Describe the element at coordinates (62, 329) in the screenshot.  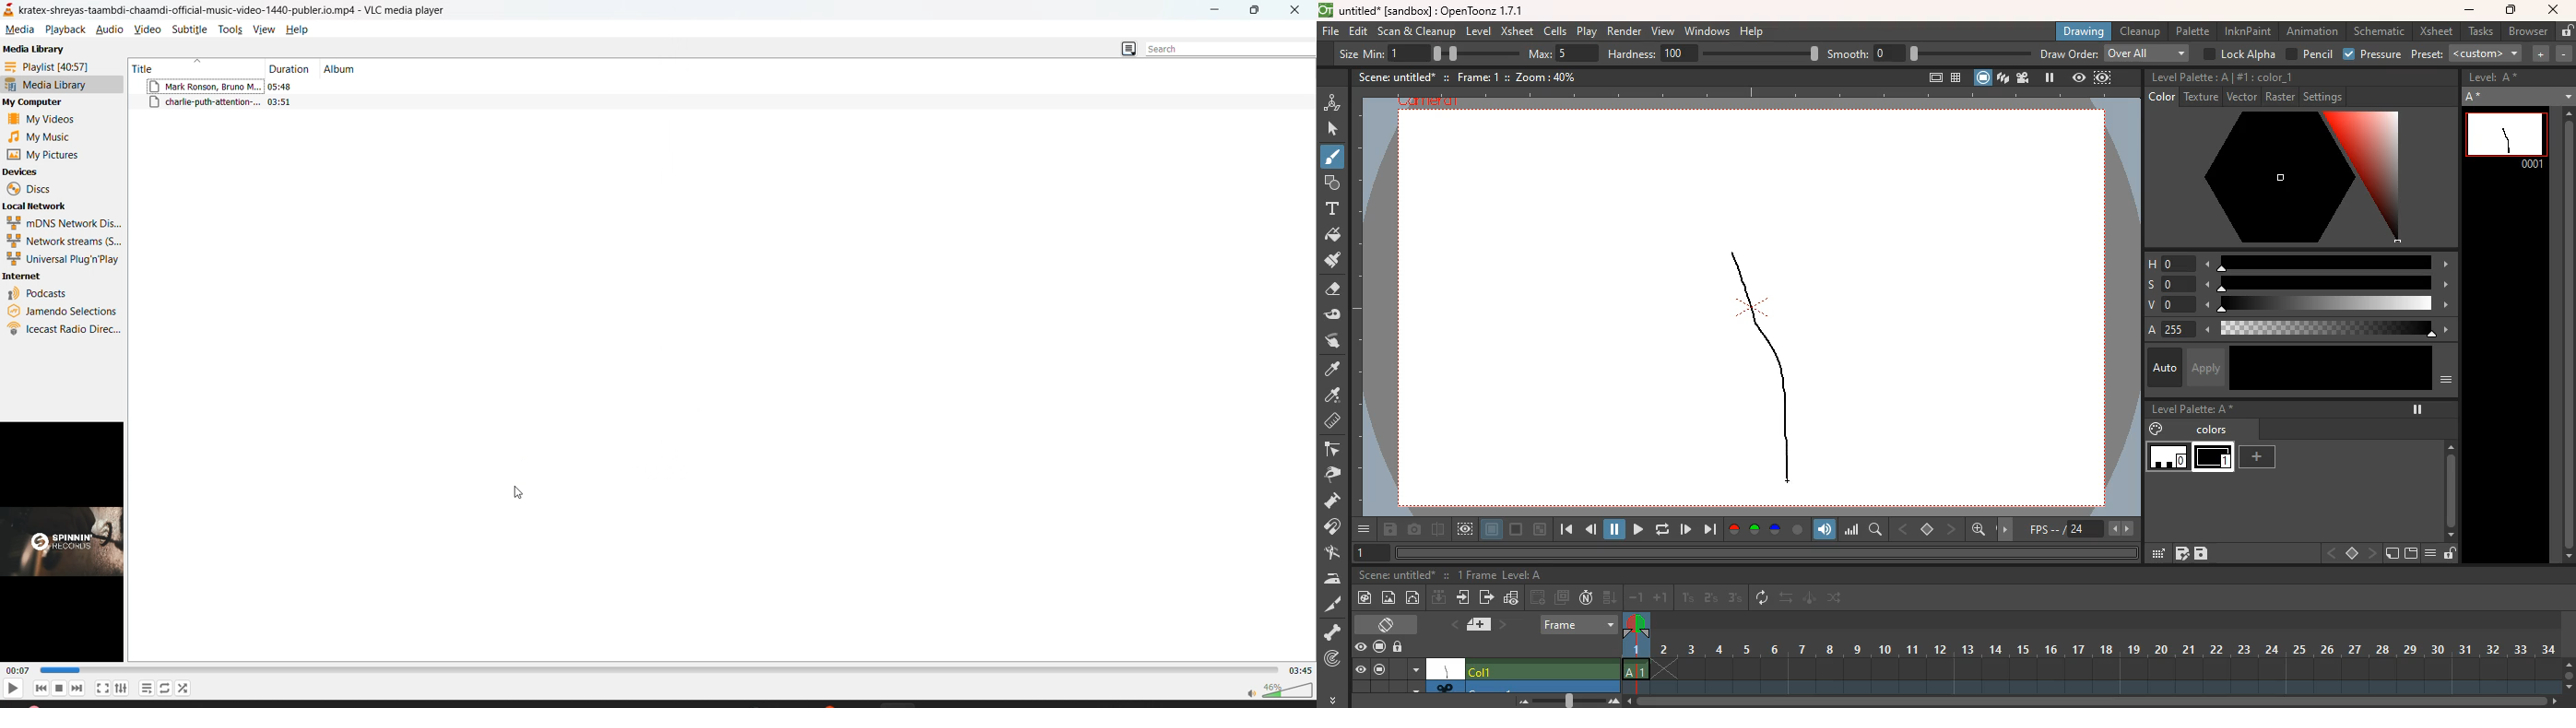
I see `icecast` at that location.